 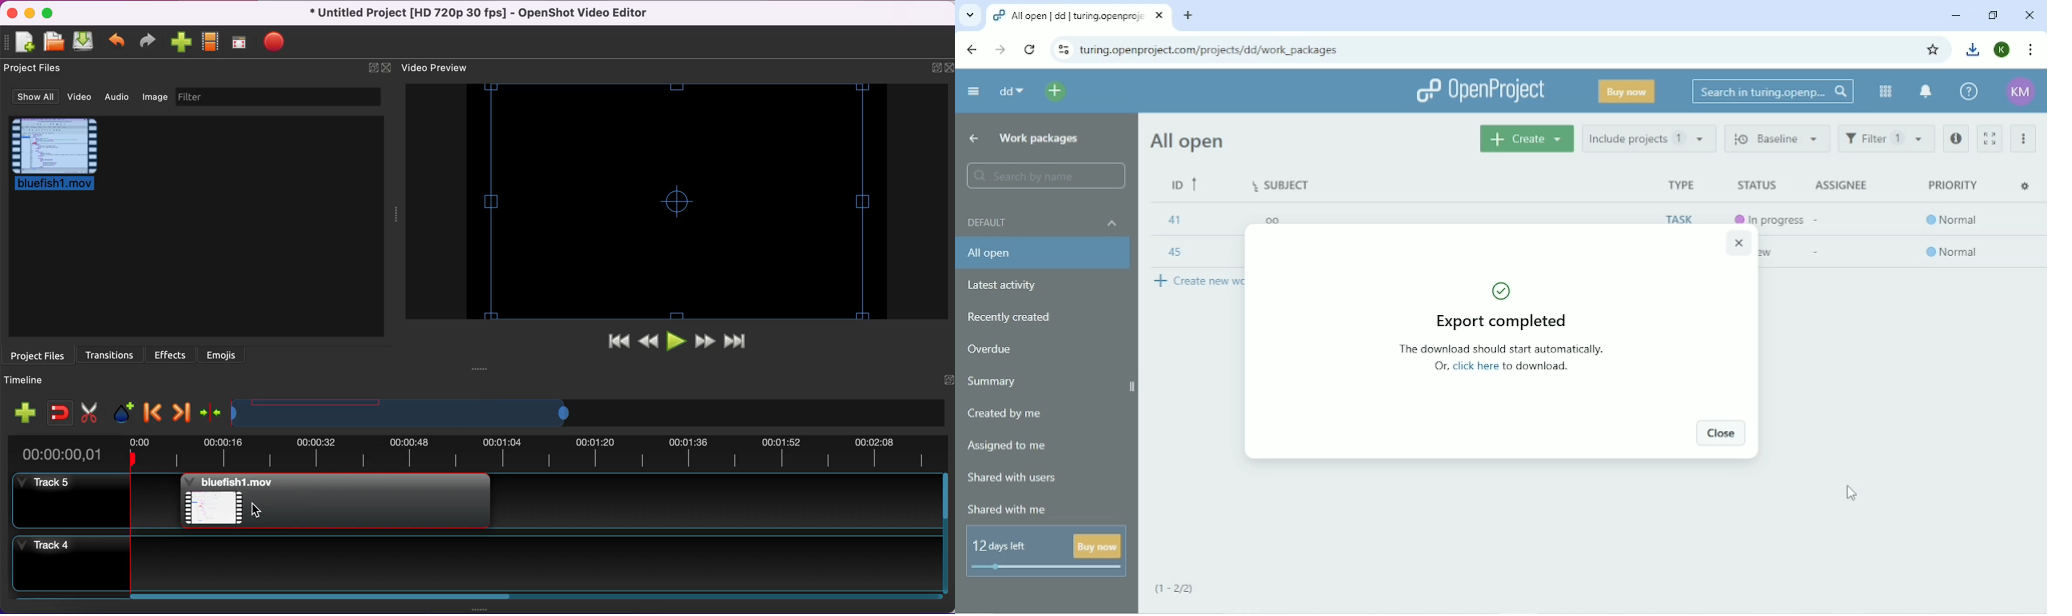 I want to click on Forward, so click(x=997, y=49).